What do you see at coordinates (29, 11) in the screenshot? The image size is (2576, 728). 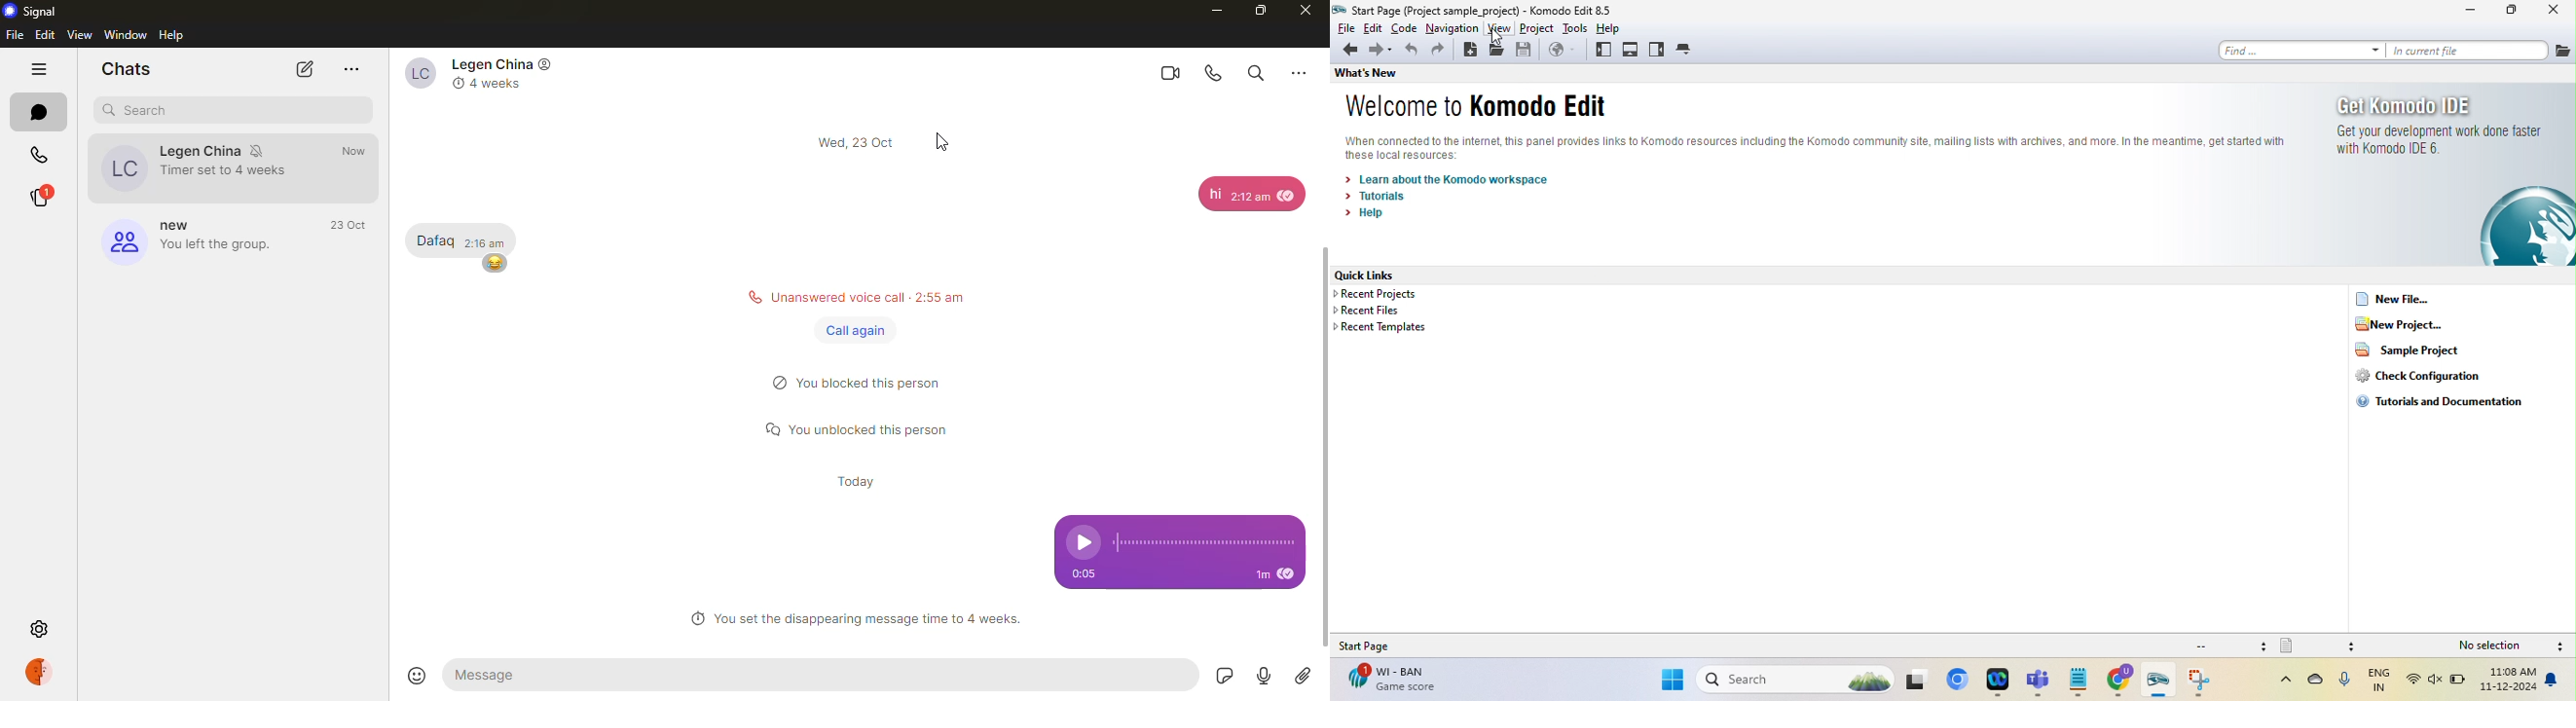 I see `signal` at bounding box center [29, 11].